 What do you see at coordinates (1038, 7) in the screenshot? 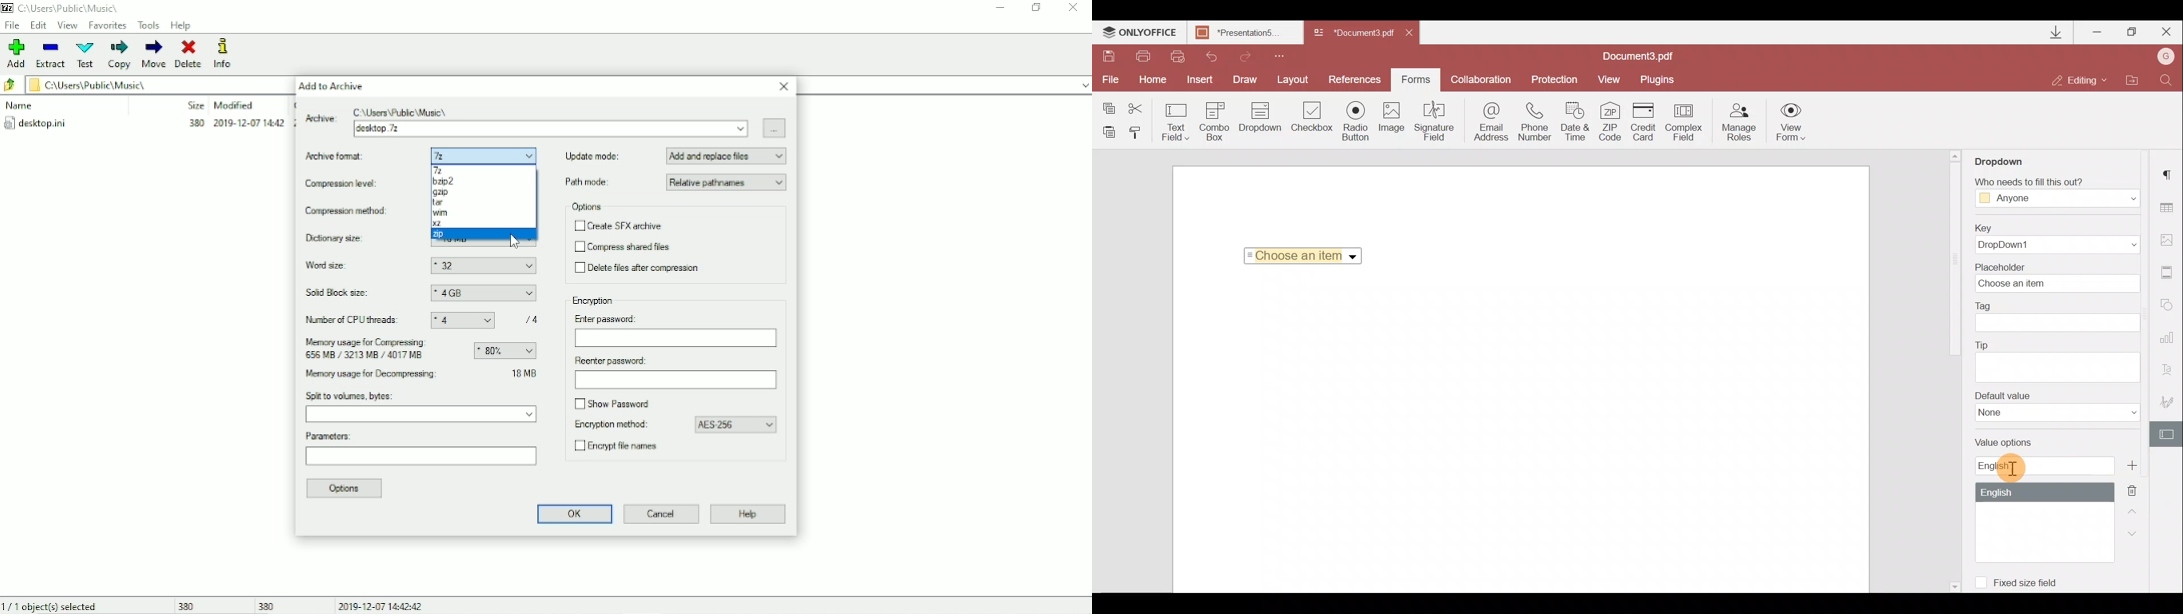
I see `Restore down` at bounding box center [1038, 7].